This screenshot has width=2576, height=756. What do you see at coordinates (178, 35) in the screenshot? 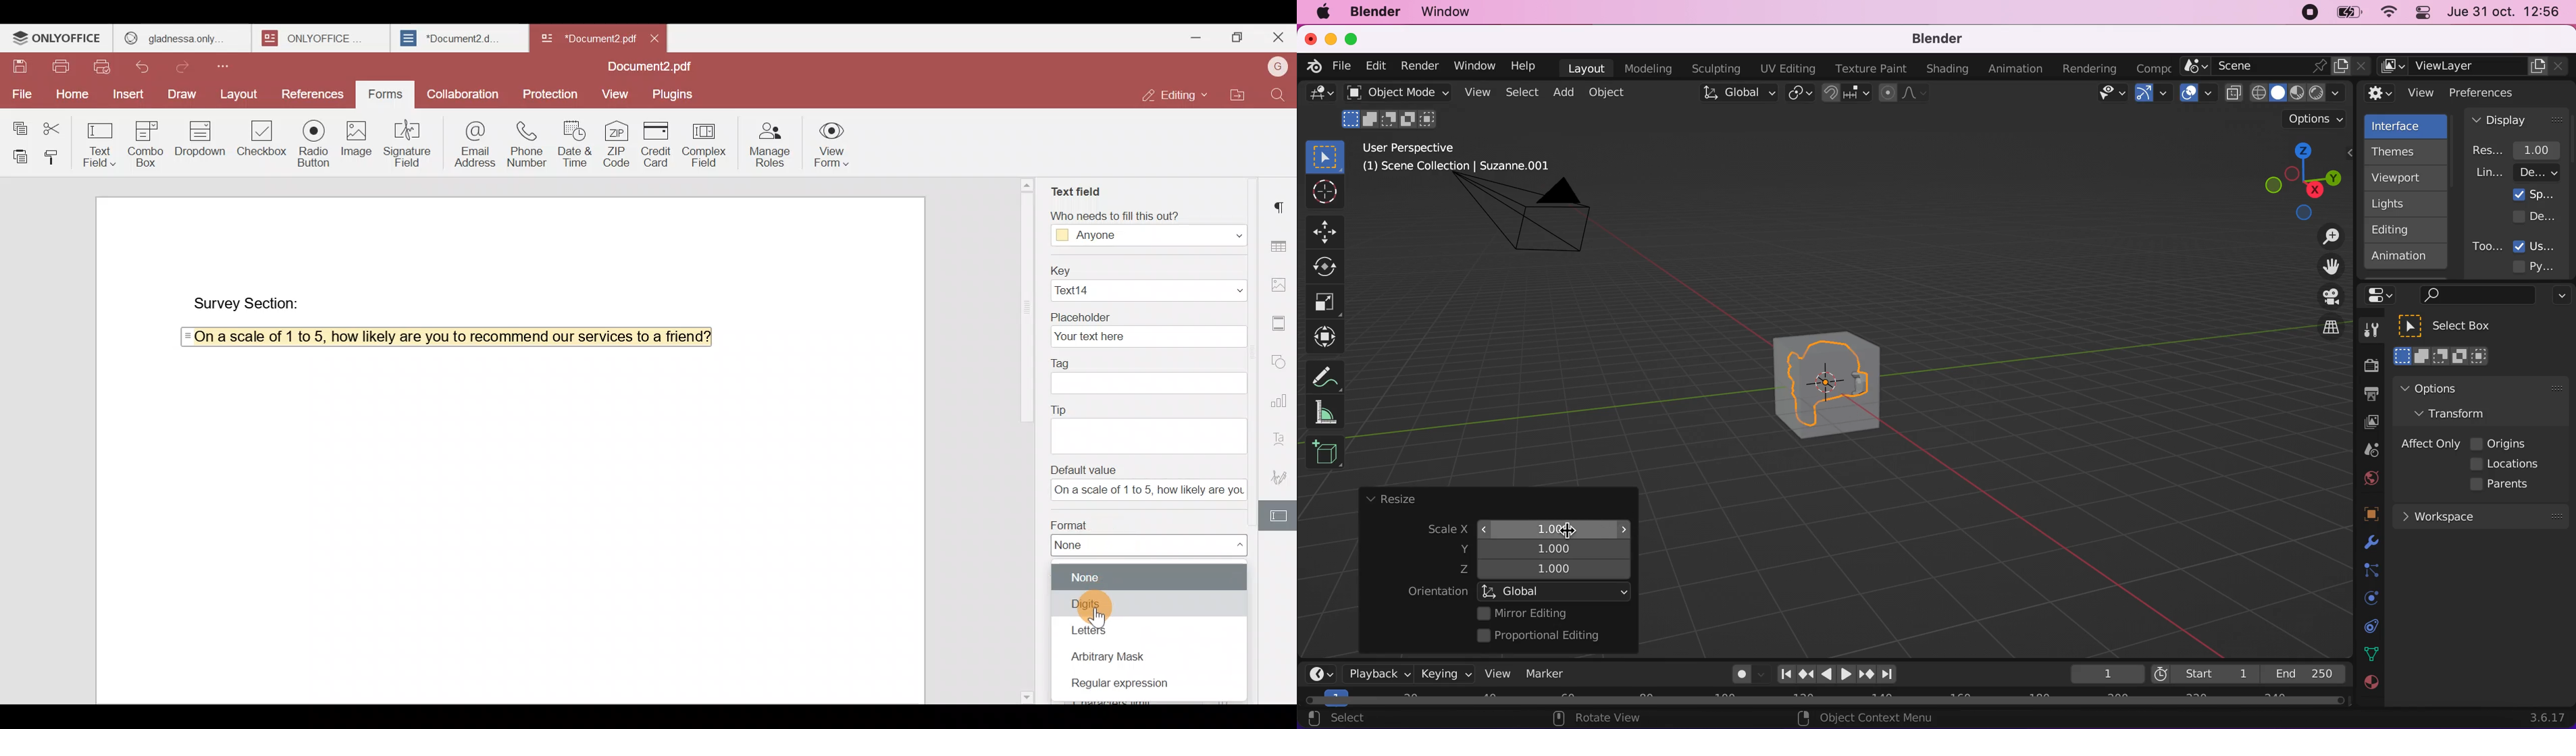
I see `GLADNESS ONLY` at bounding box center [178, 35].